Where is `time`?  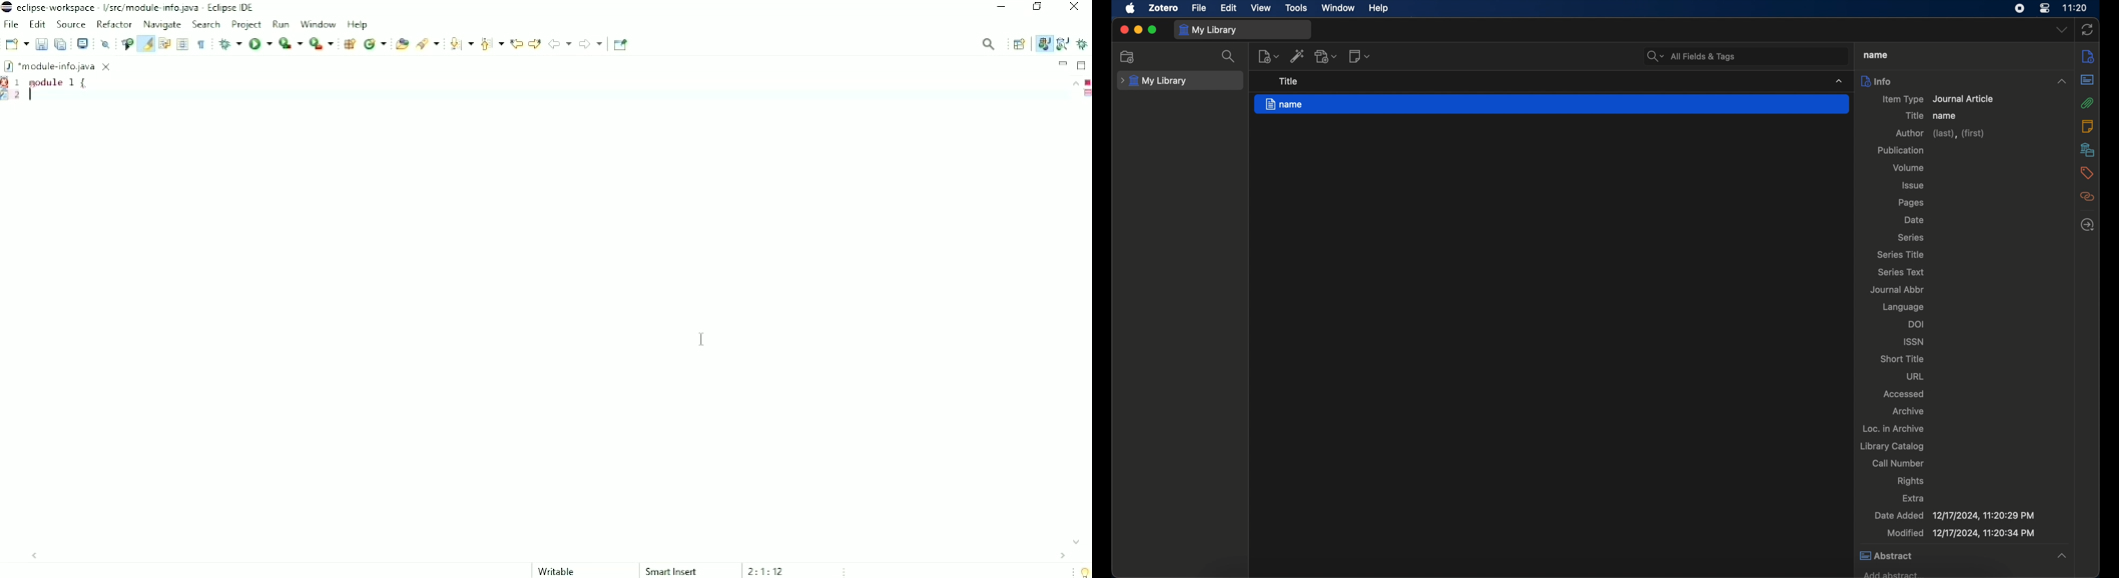
time is located at coordinates (2077, 8).